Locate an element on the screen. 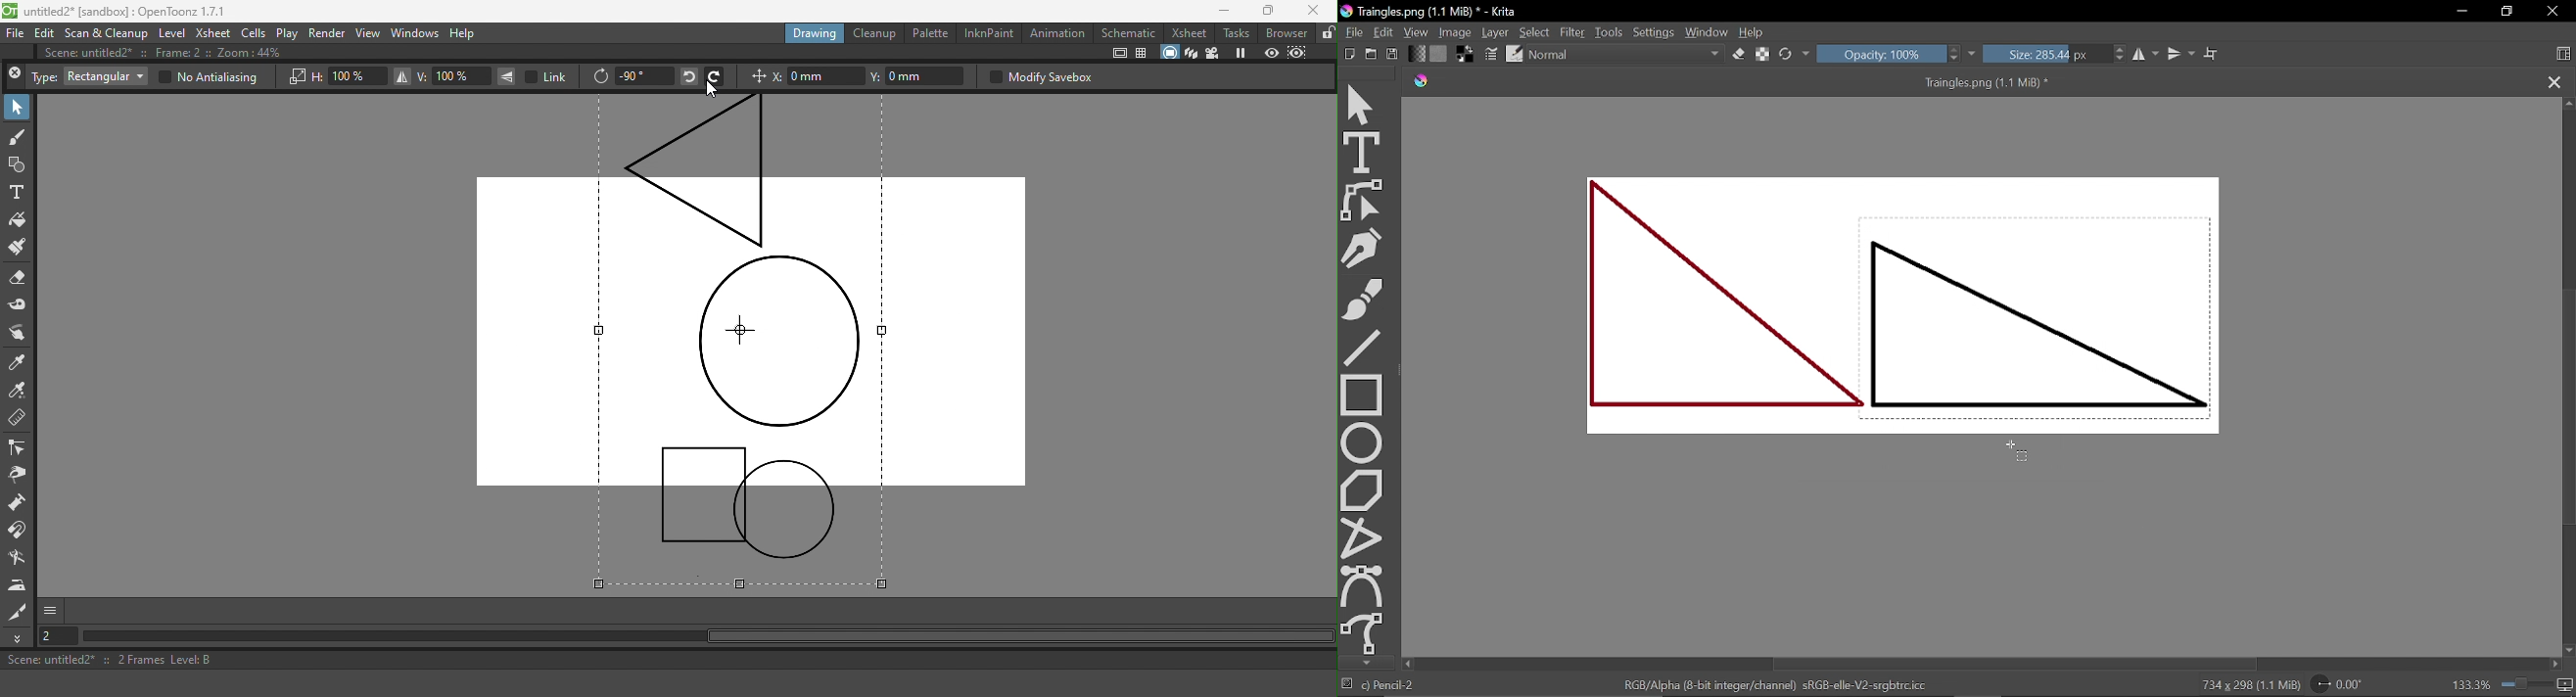  Scroll bar is located at coordinates (2567, 376).